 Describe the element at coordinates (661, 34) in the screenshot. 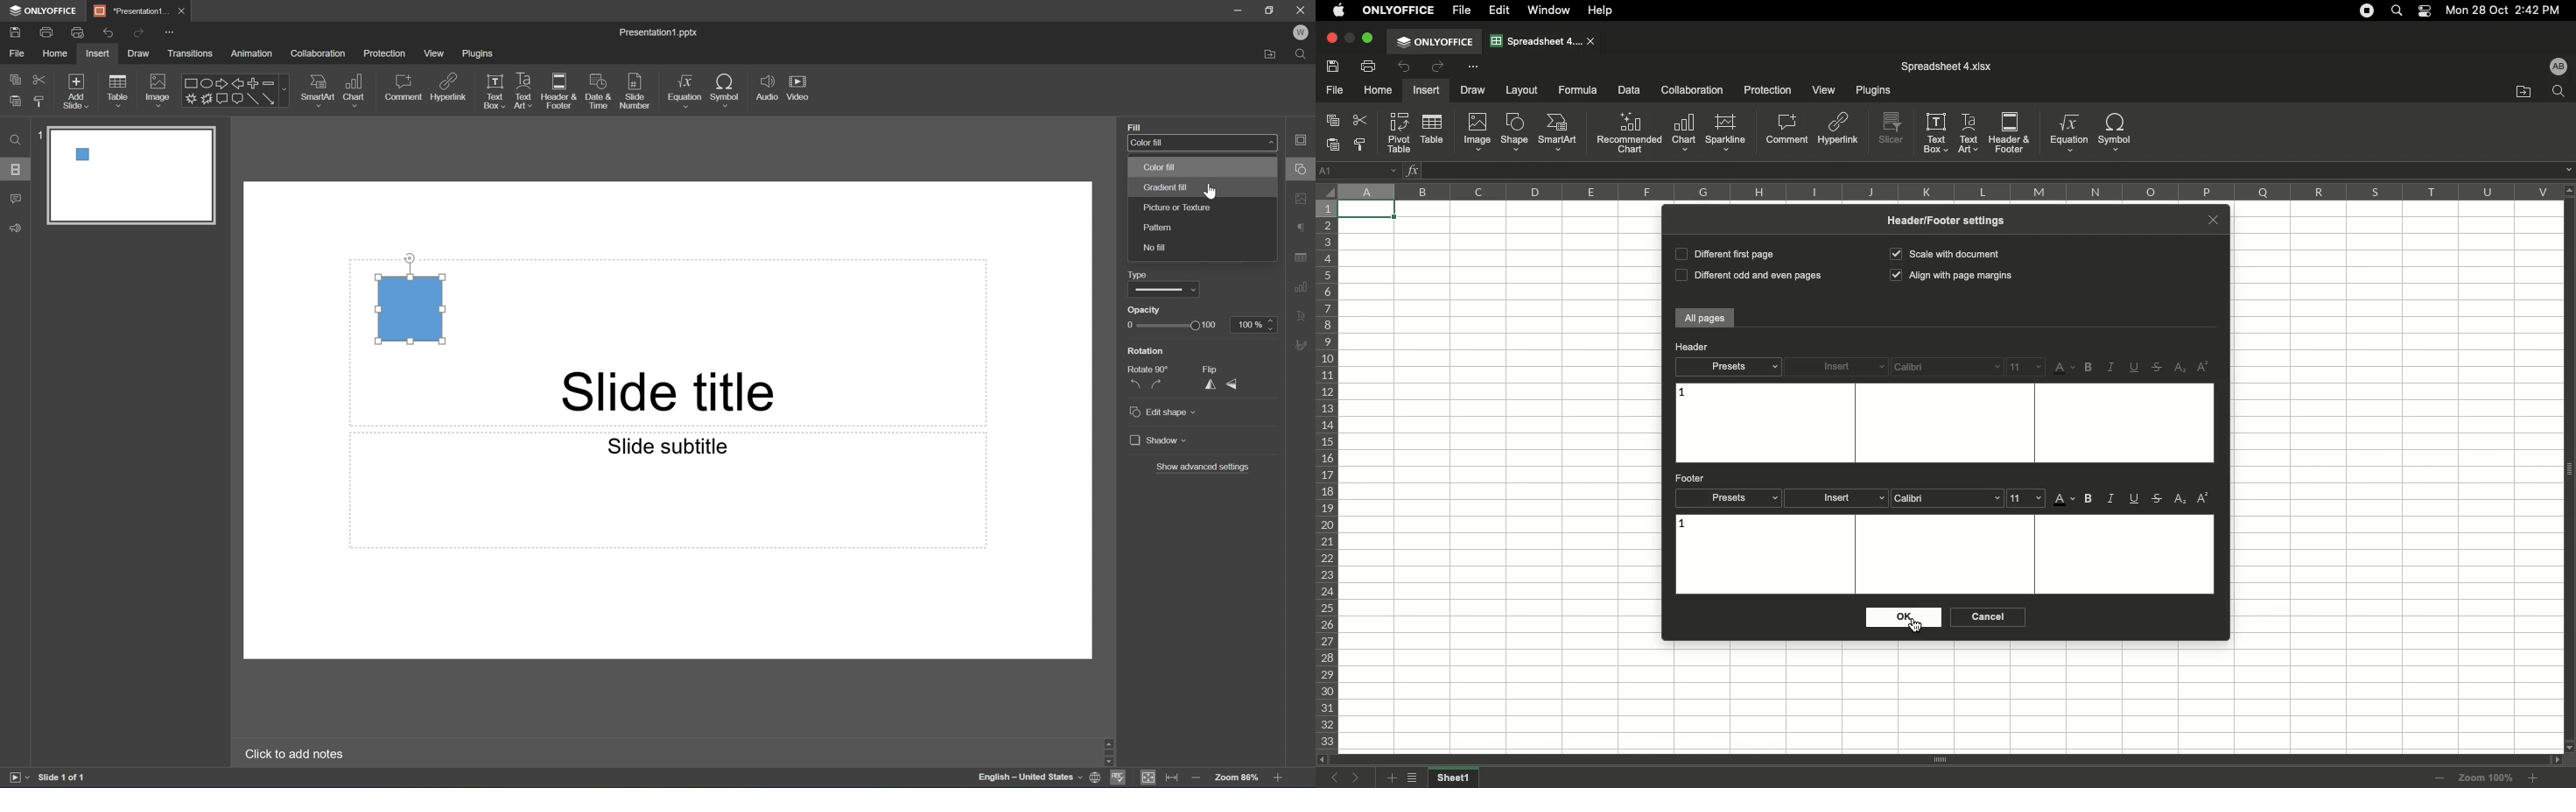

I see `Presentation1.pptx` at that location.